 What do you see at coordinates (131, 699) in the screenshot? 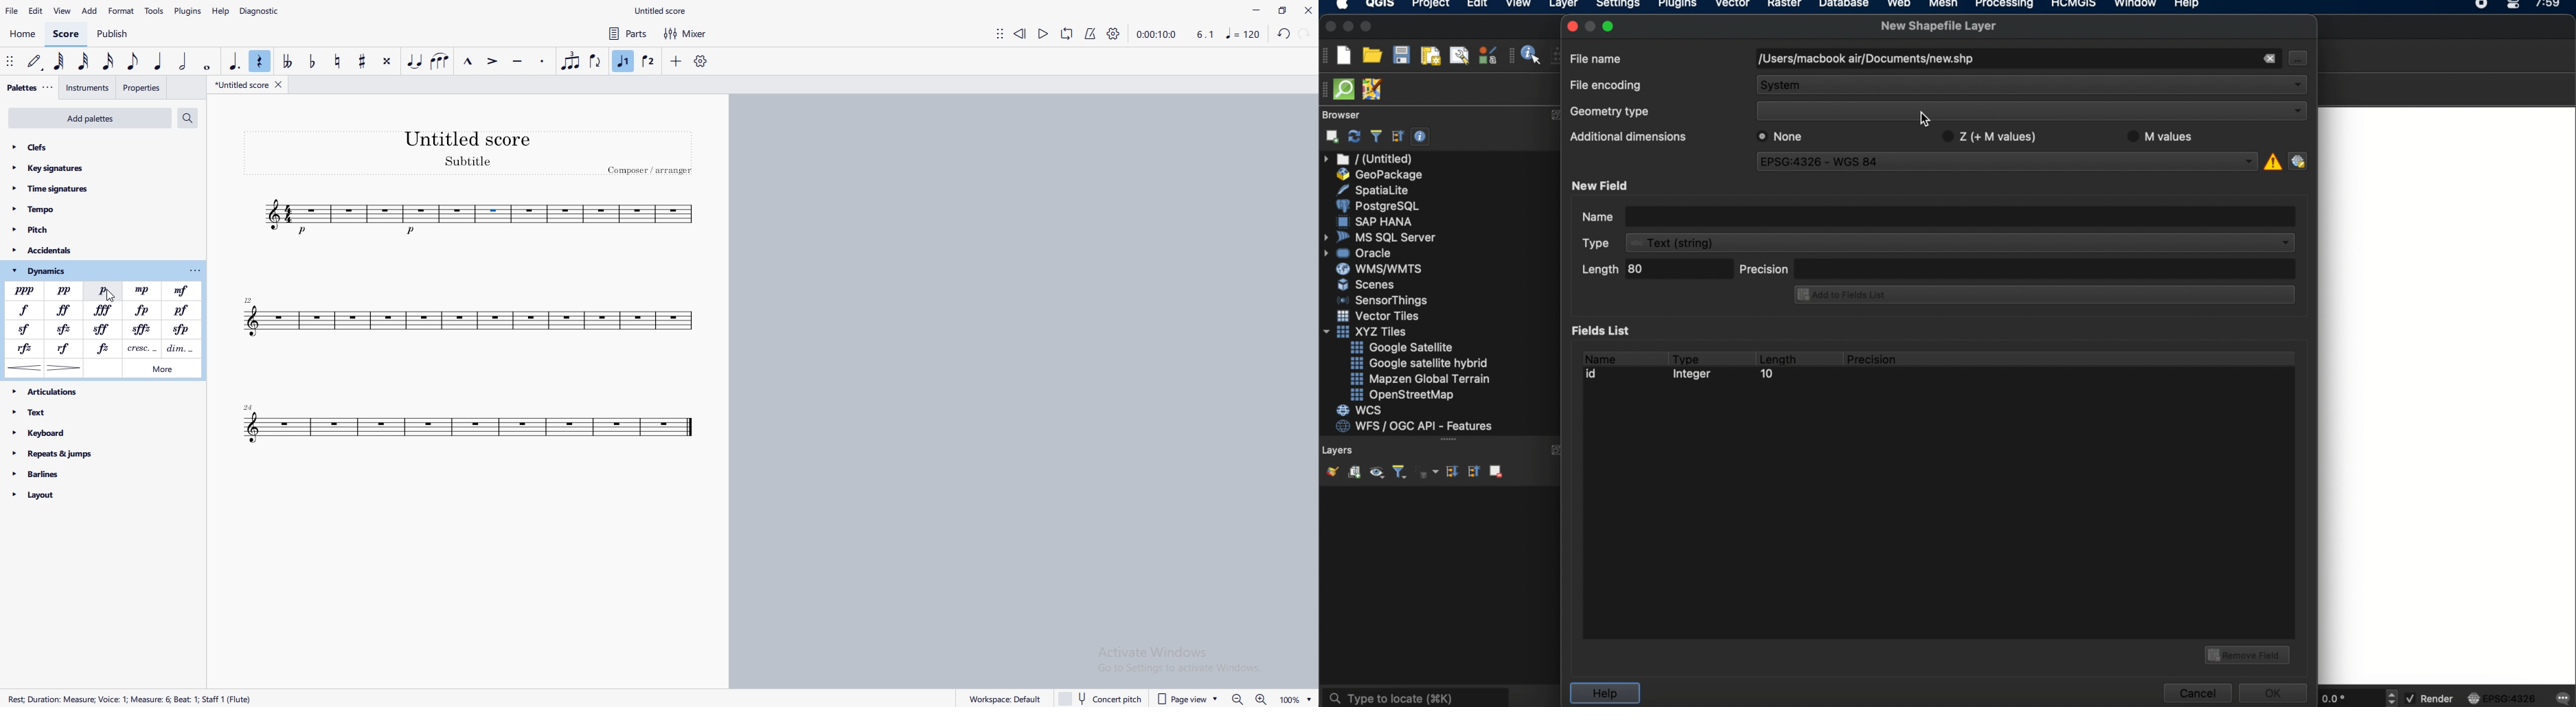
I see `Rect Duration: Measure: Voice: 1 Mesure 6` at bounding box center [131, 699].